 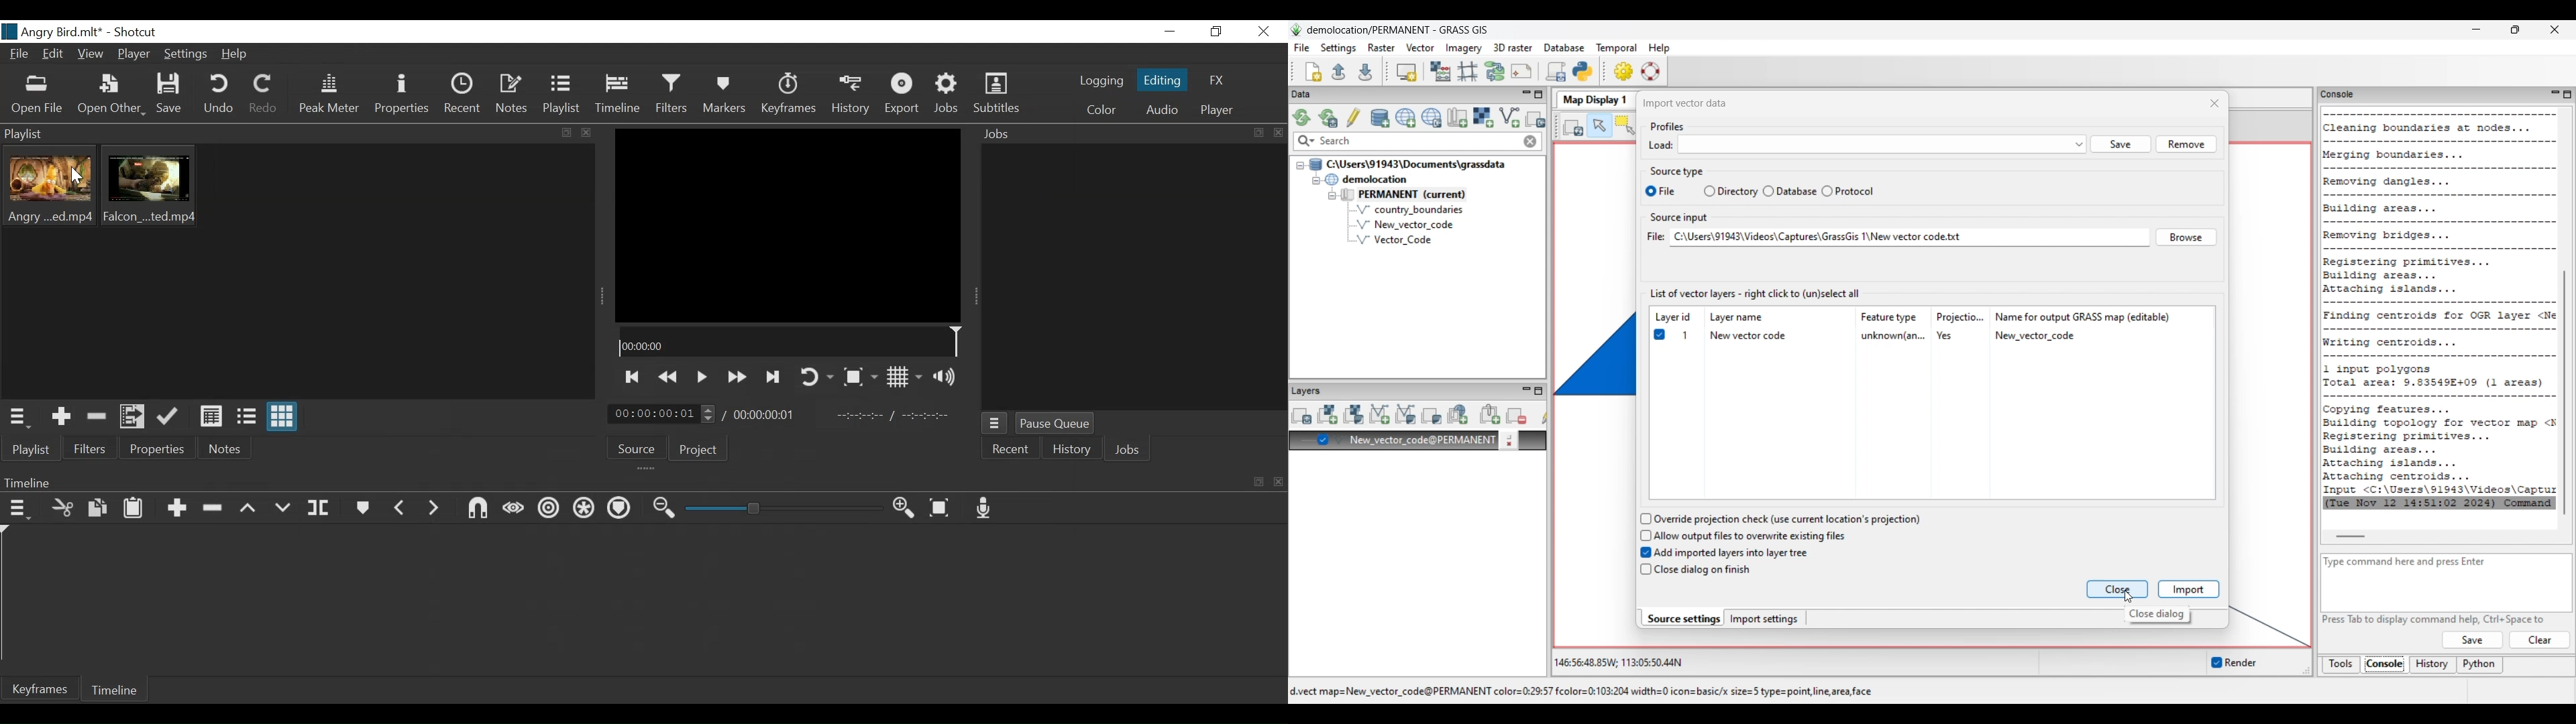 I want to click on Jobs, so click(x=949, y=96).